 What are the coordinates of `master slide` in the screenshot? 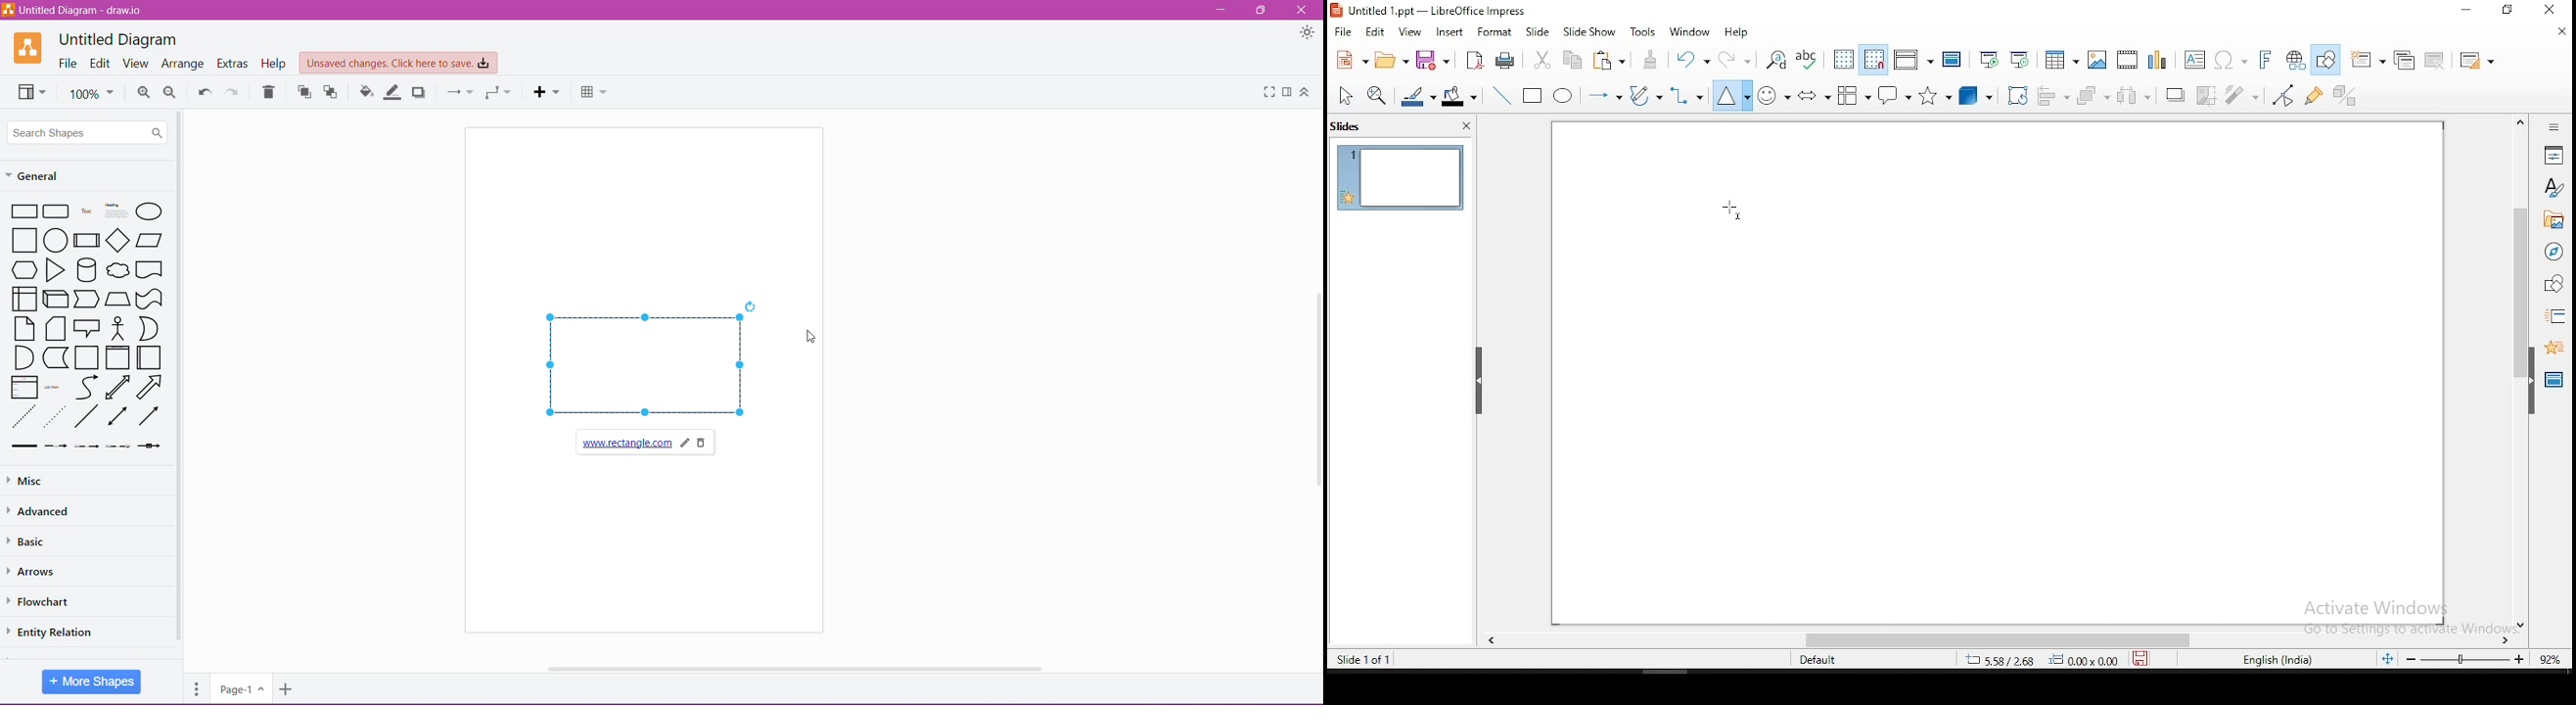 It's located at (1953, 60).